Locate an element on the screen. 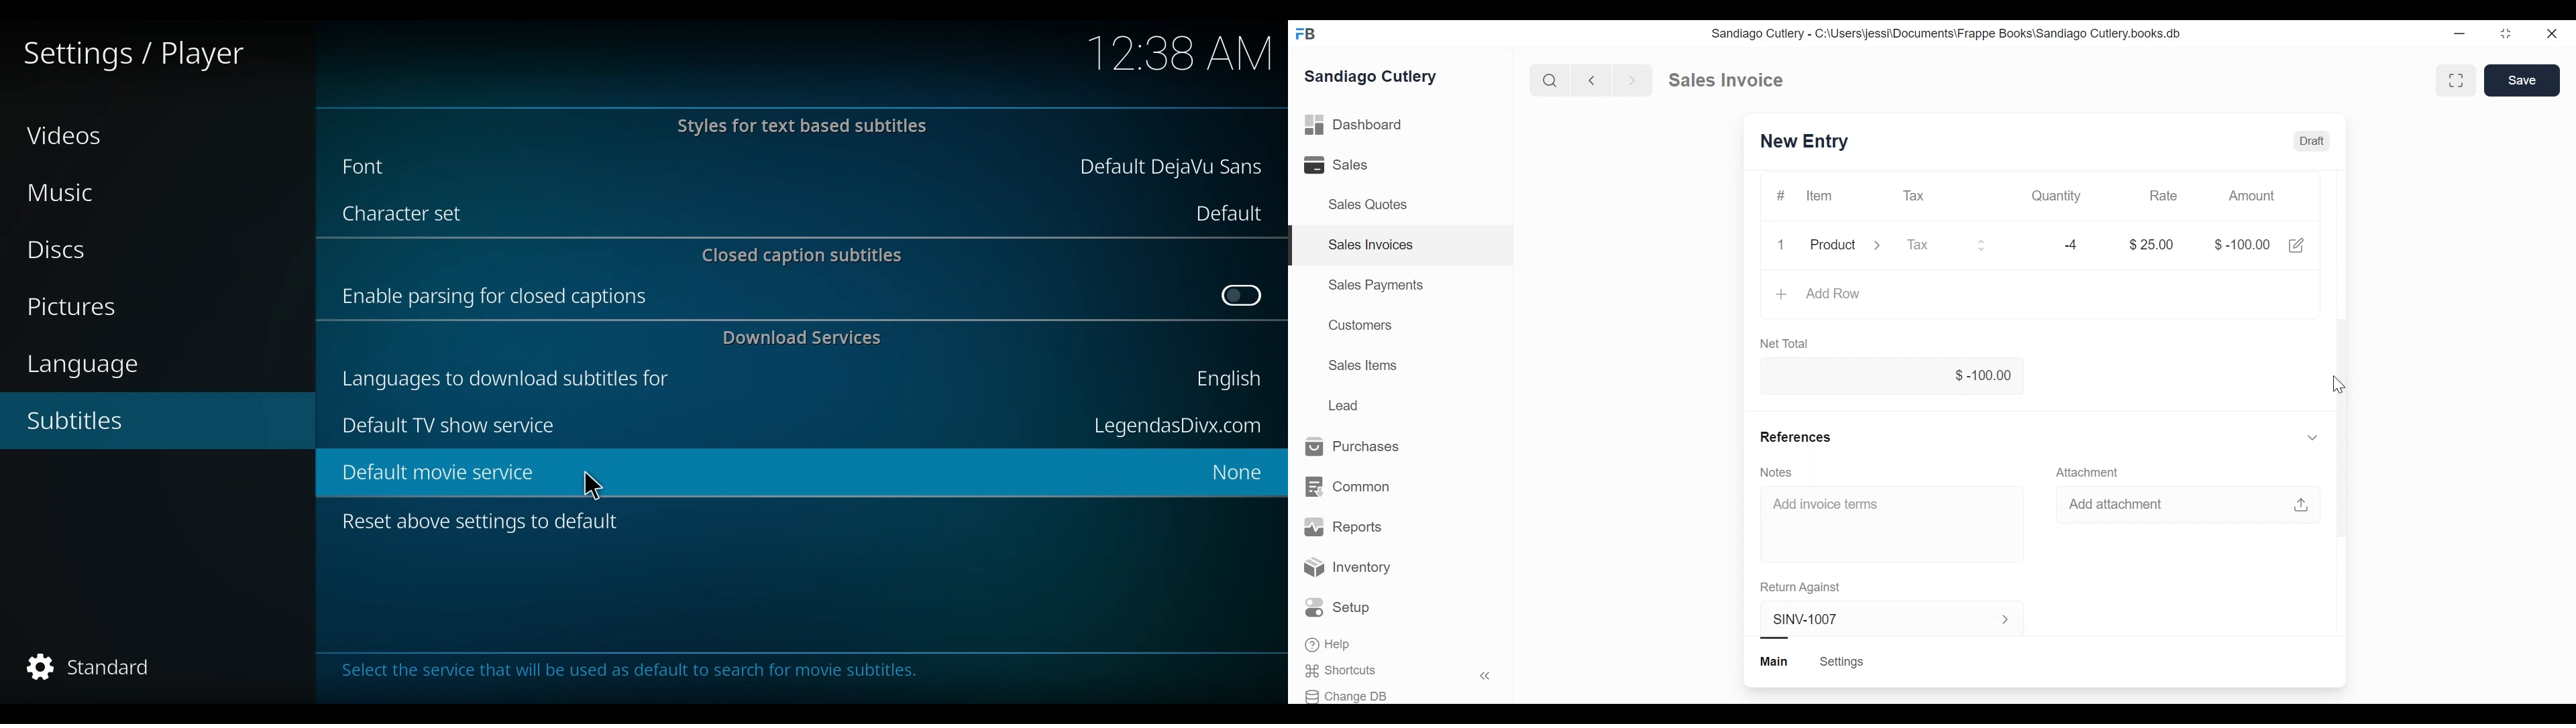  Videos is located at coordinates (66, 135).